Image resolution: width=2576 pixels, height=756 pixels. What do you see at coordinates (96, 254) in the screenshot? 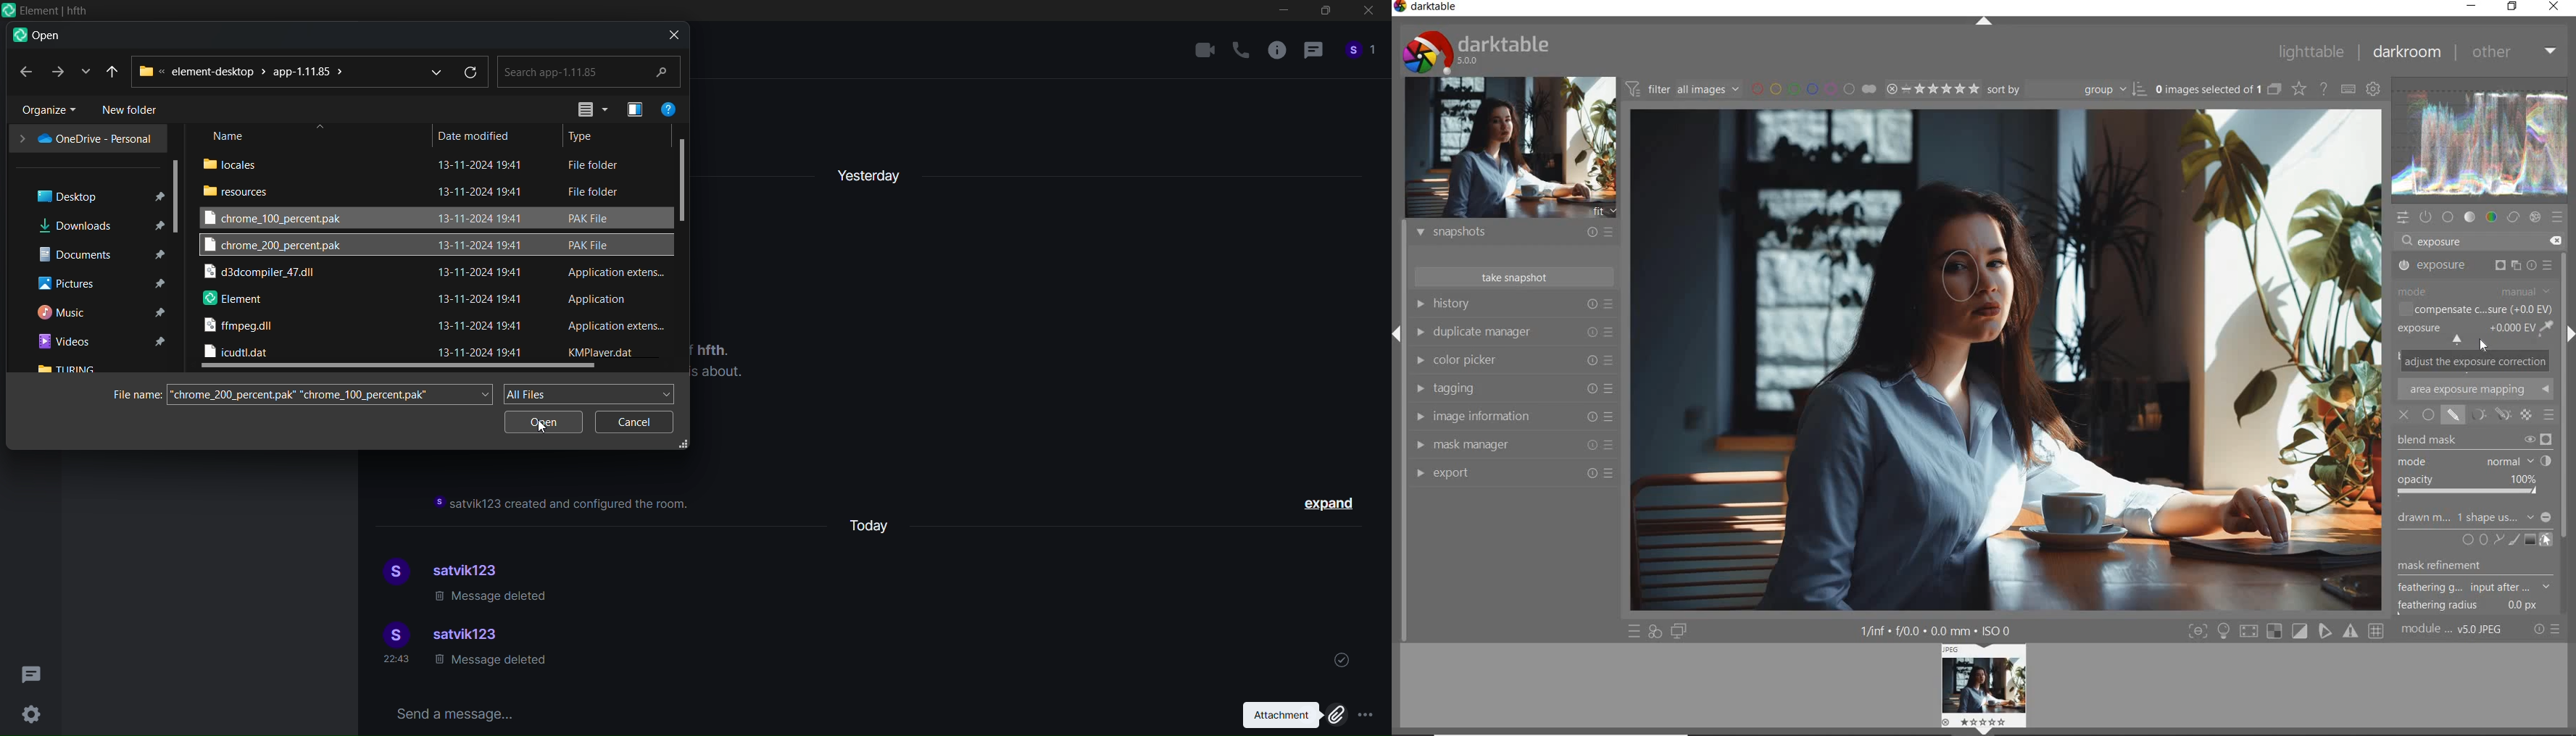
I see `documents` at bounding box center [96, 254].